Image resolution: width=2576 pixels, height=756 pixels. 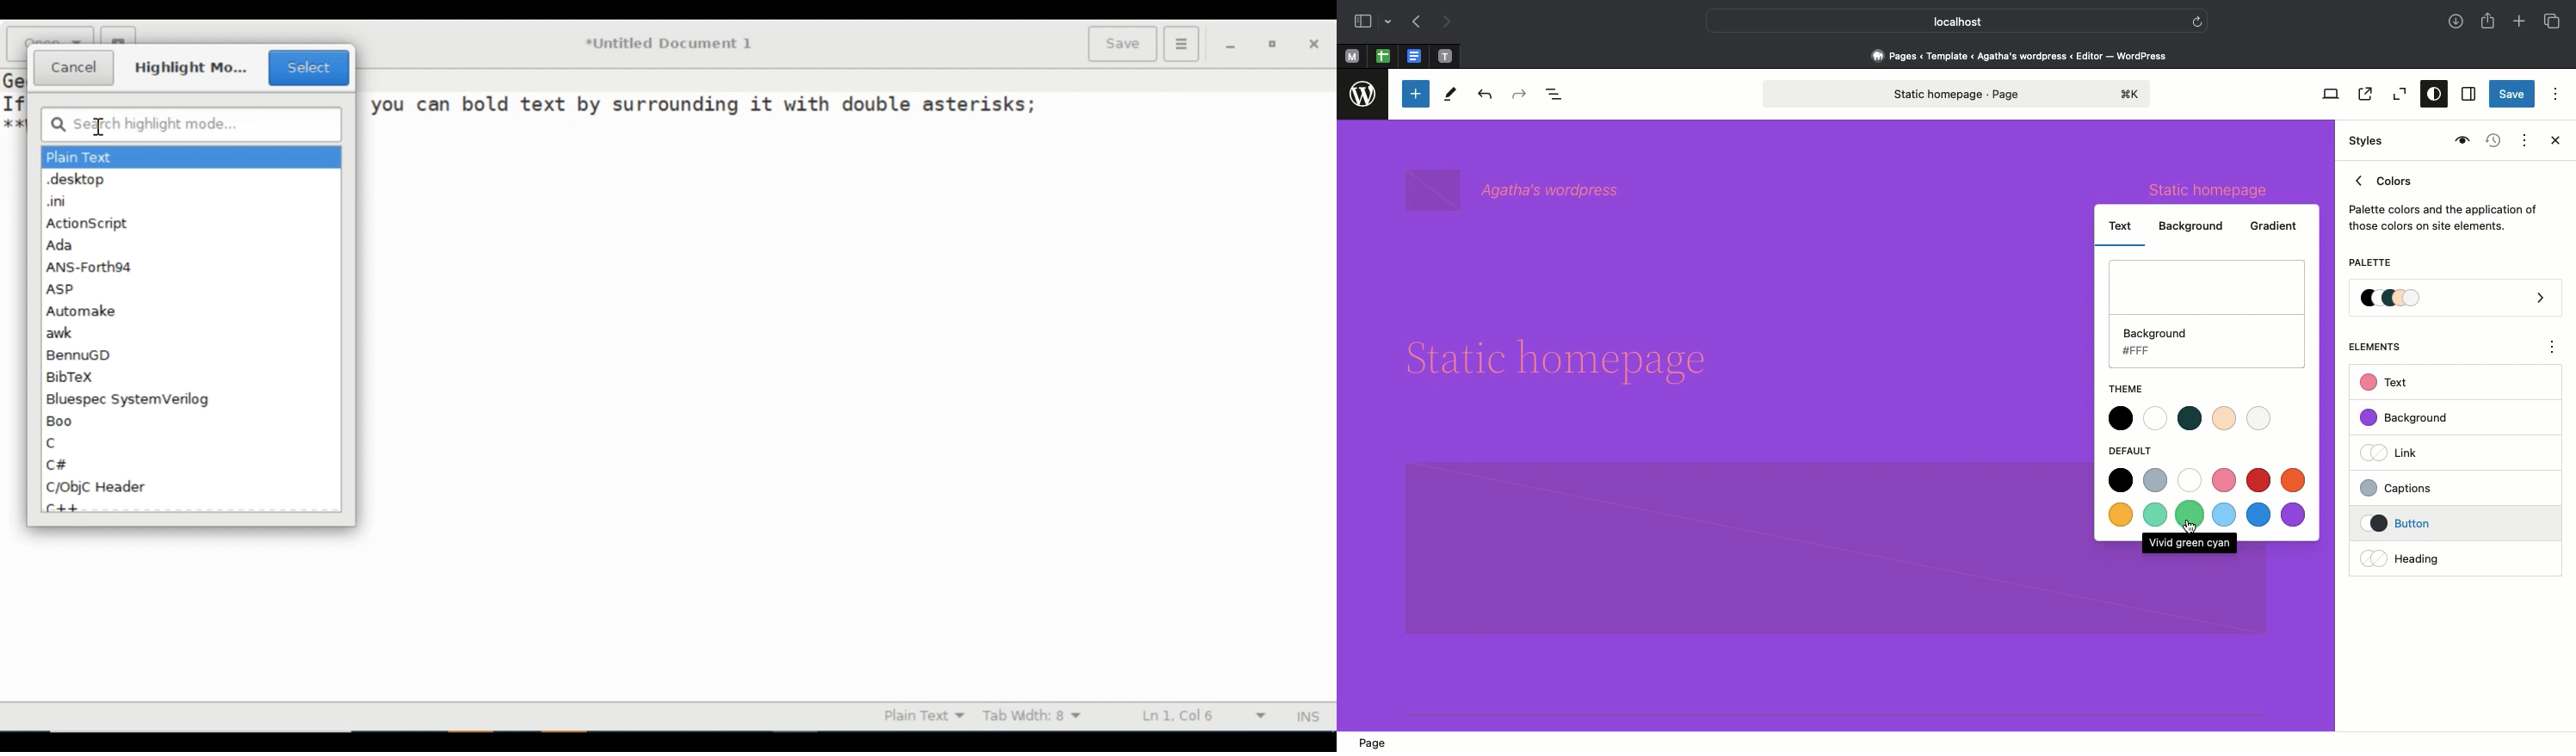 What do you see at coordinates (1944, 21) in the screenshot?
I see `Local host` at bounding box center [1944, 21].